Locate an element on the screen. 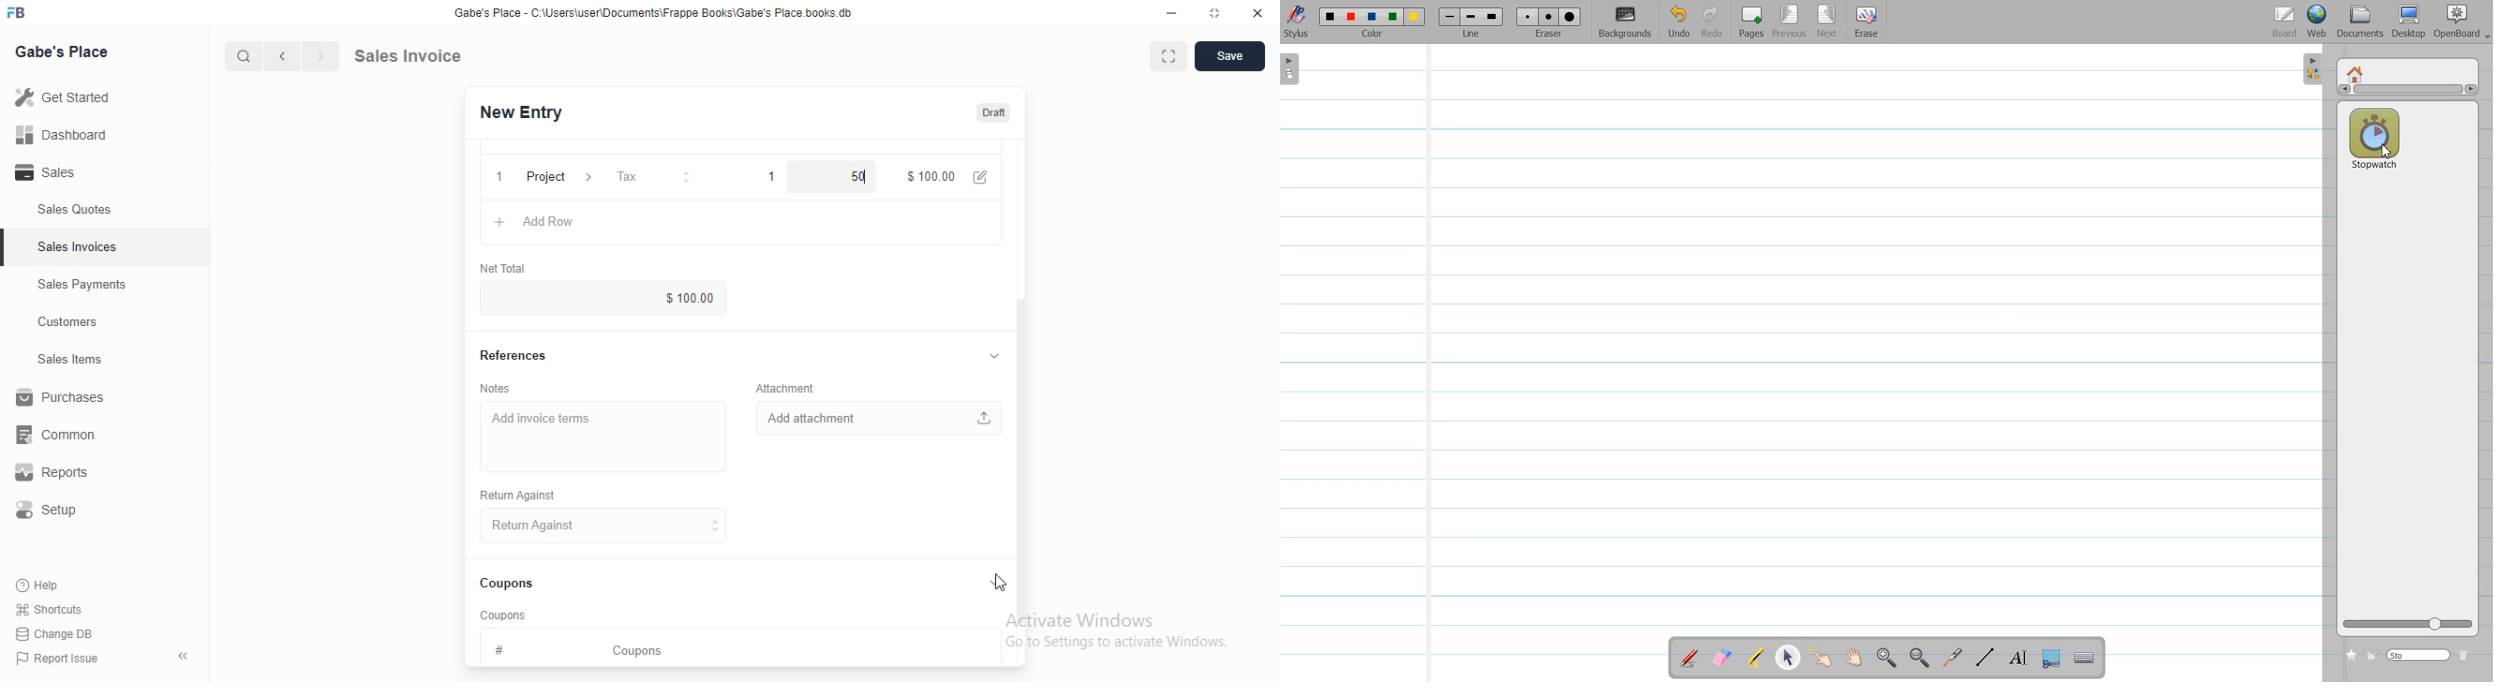  Tax  is located at coordinates (646, 176).